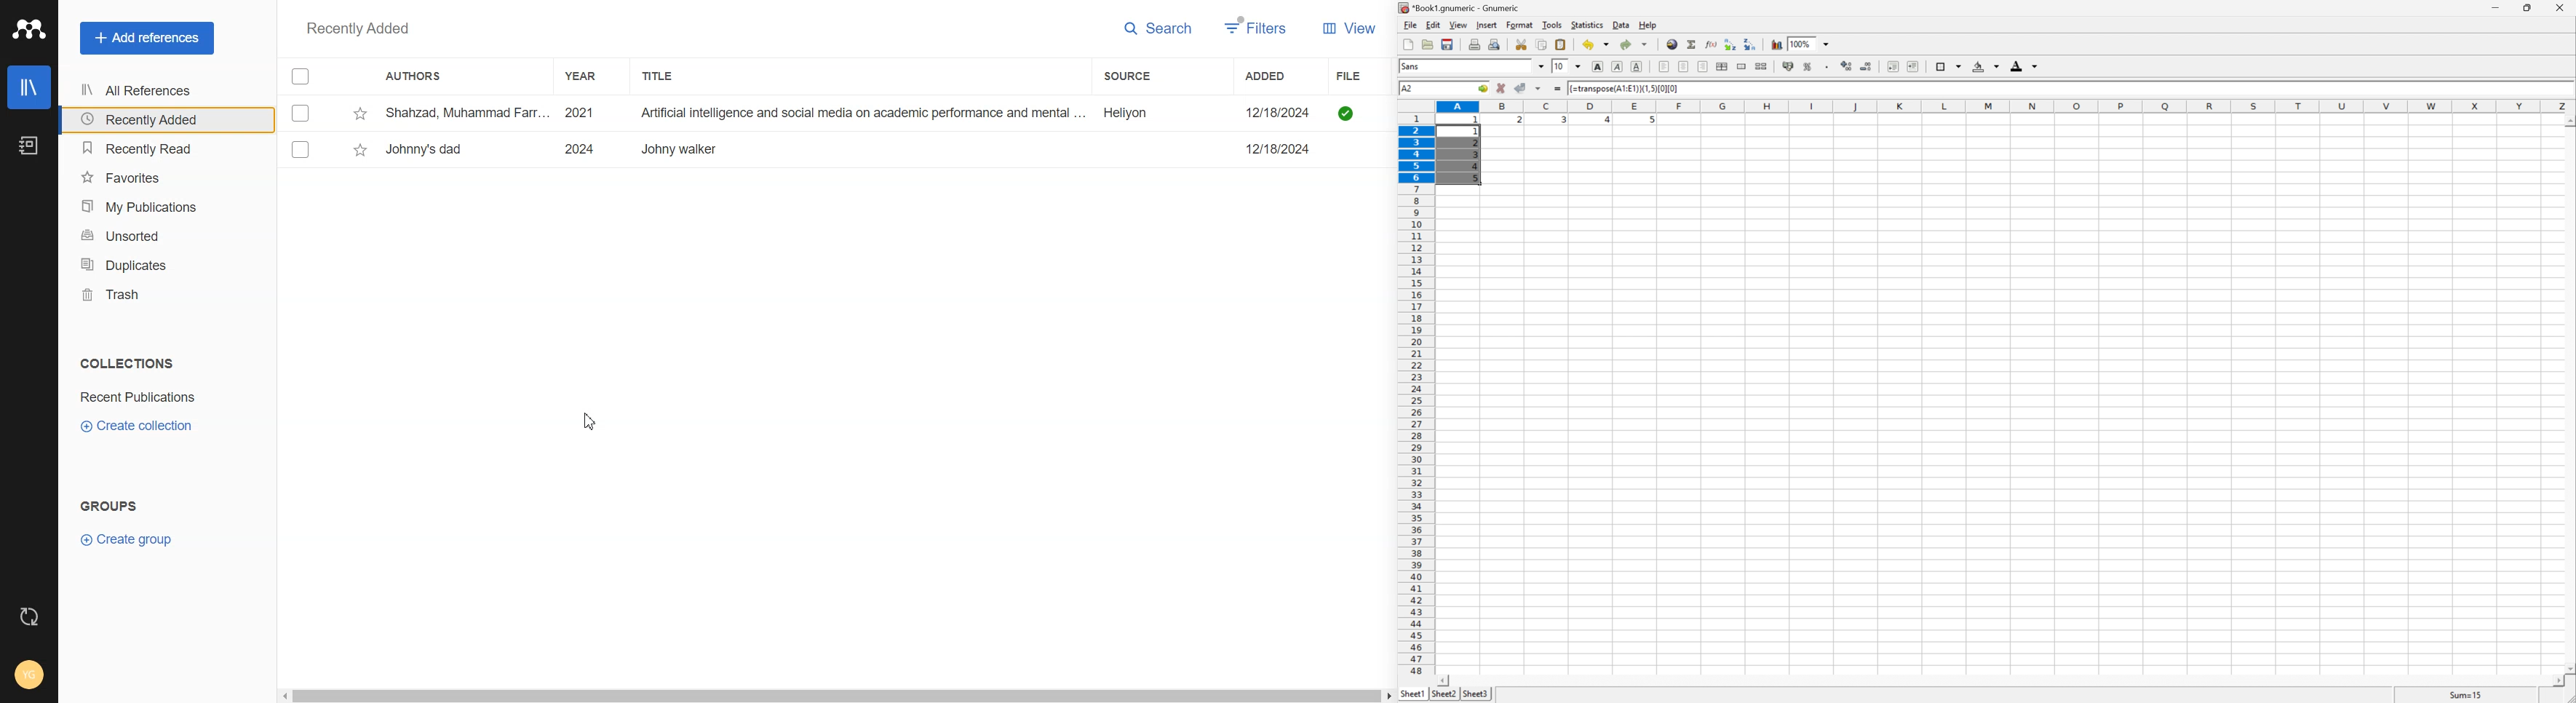  What do you see at coordinates (2467, 694) in the screenshot?
I see `Sum=15` at bounding box center [2467, 694].